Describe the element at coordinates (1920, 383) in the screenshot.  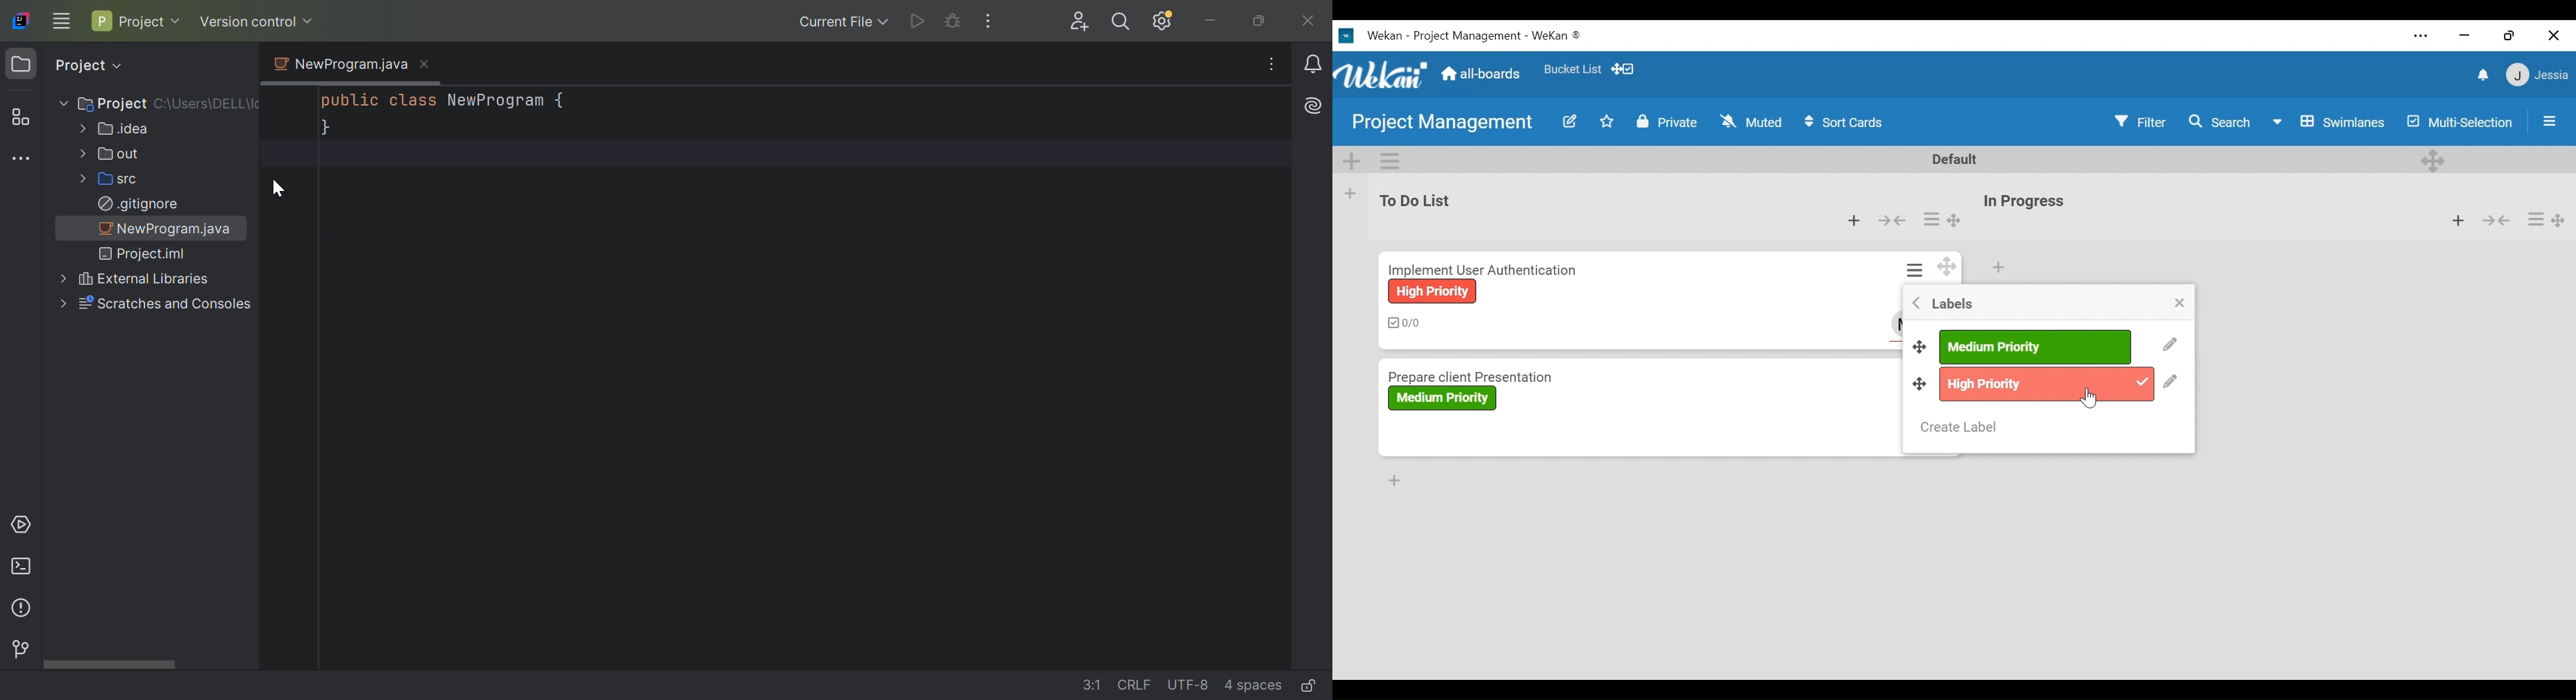
I see `Desktop drag handles` at that location.